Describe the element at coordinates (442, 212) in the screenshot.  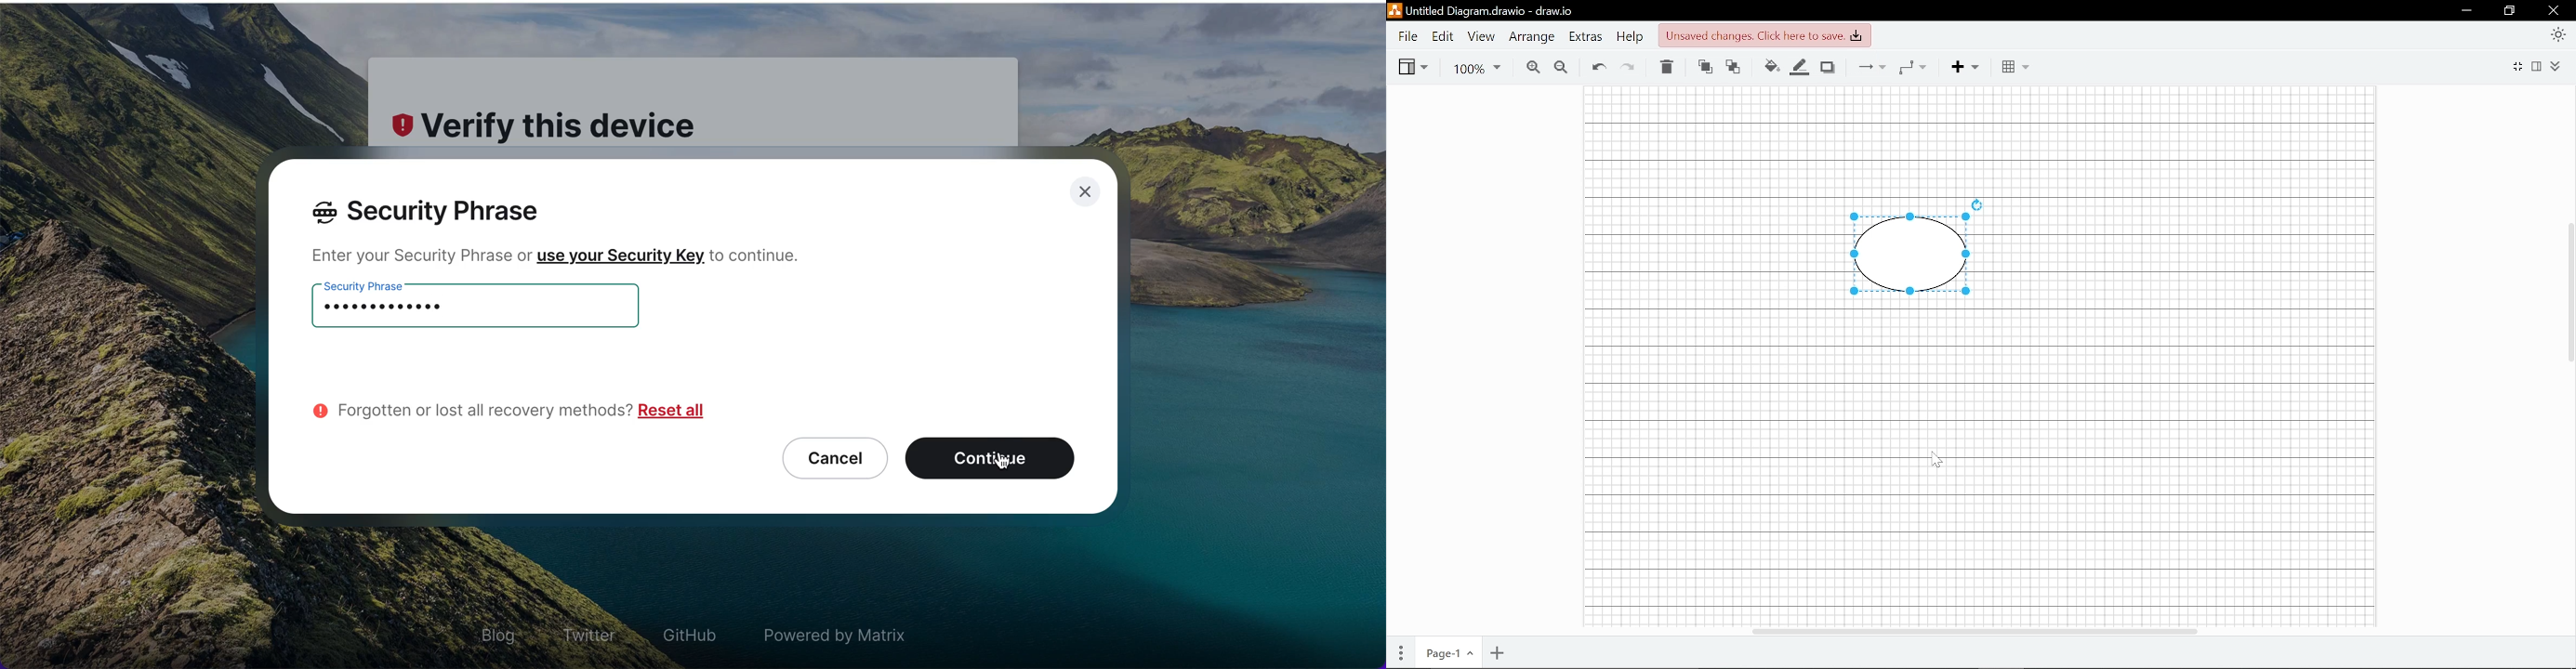
I see `security phrase` at that location.